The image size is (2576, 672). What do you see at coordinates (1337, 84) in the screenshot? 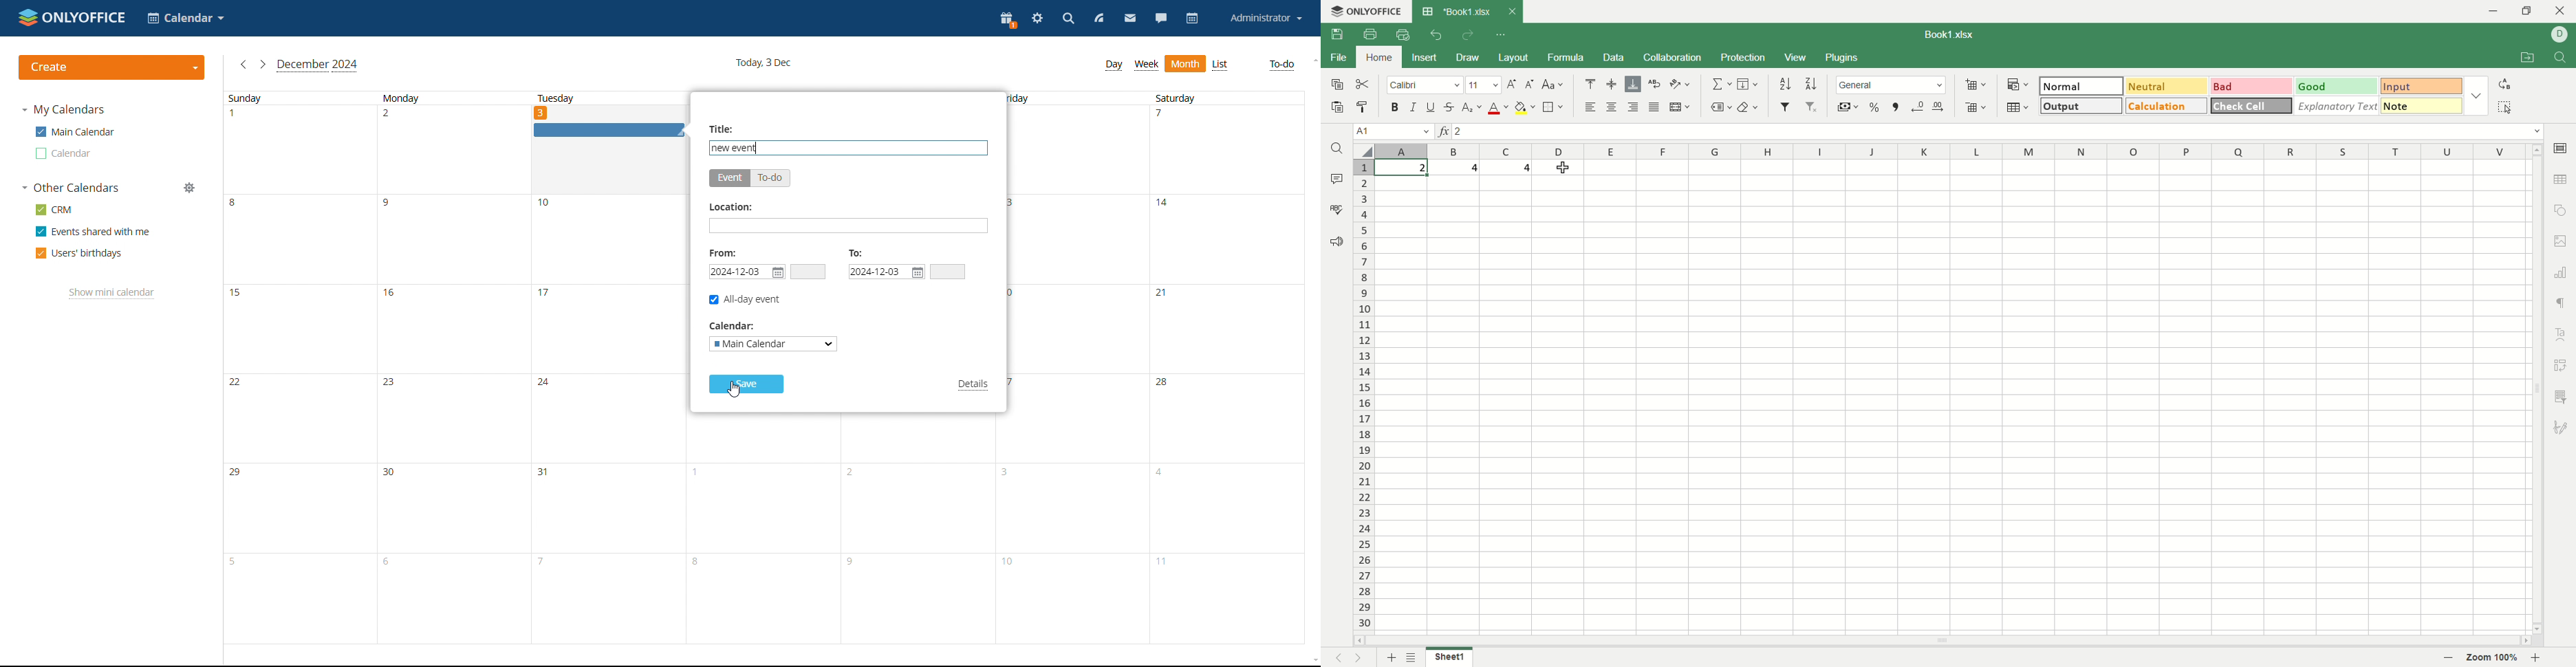
I see `save` at bounding box center [1337, 84].